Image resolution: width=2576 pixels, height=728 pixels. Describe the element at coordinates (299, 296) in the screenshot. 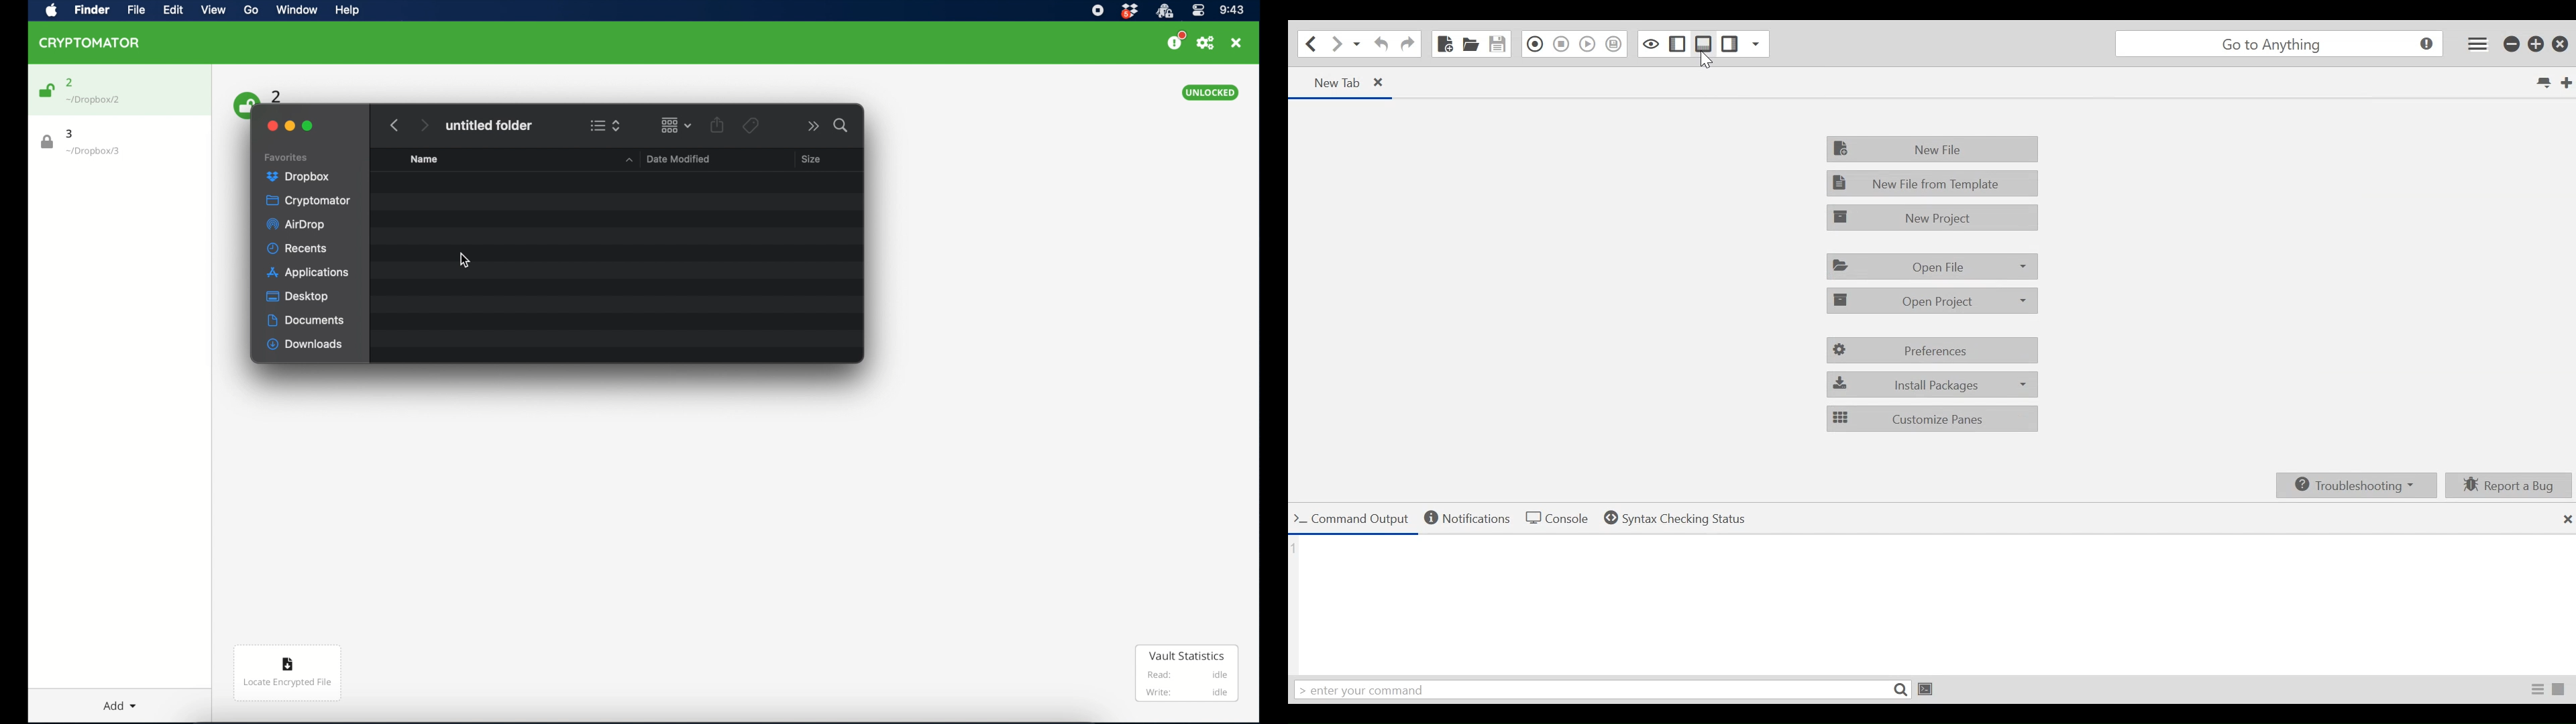

I see `desktop` at that location.